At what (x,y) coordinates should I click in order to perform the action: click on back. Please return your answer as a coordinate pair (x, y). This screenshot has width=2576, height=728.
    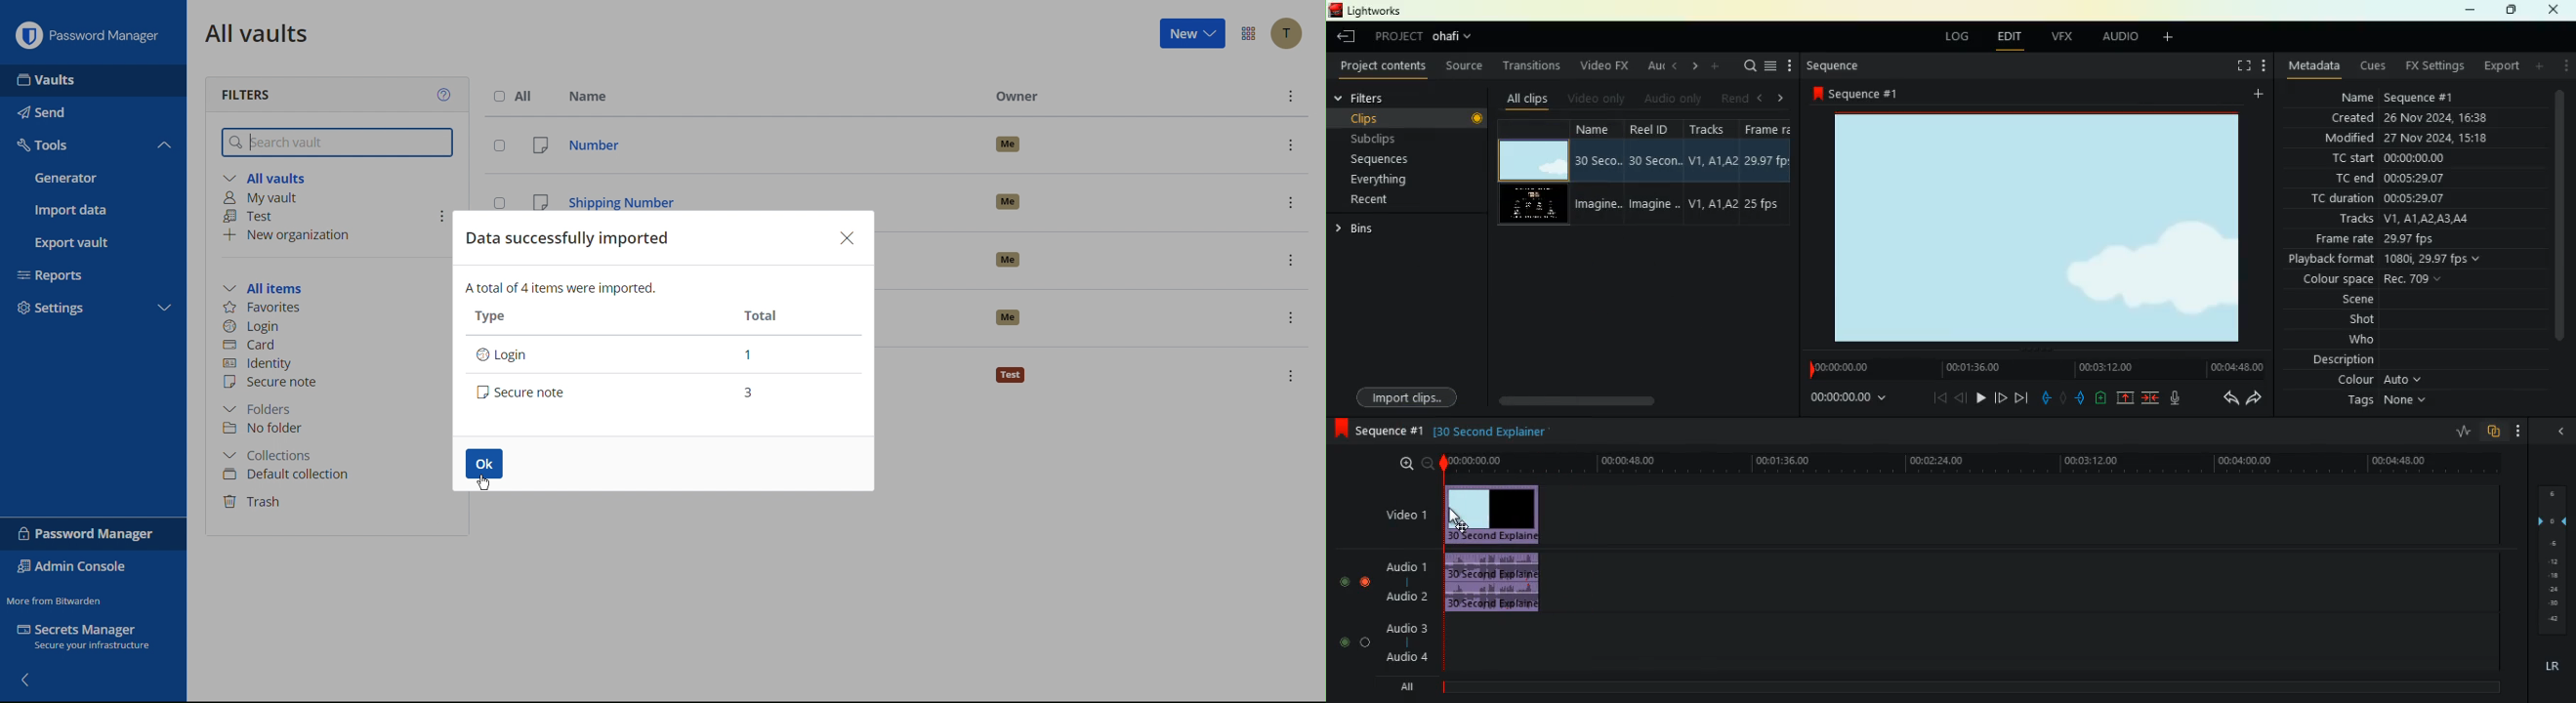
    Looking at the image, I should click on (1344, 37).